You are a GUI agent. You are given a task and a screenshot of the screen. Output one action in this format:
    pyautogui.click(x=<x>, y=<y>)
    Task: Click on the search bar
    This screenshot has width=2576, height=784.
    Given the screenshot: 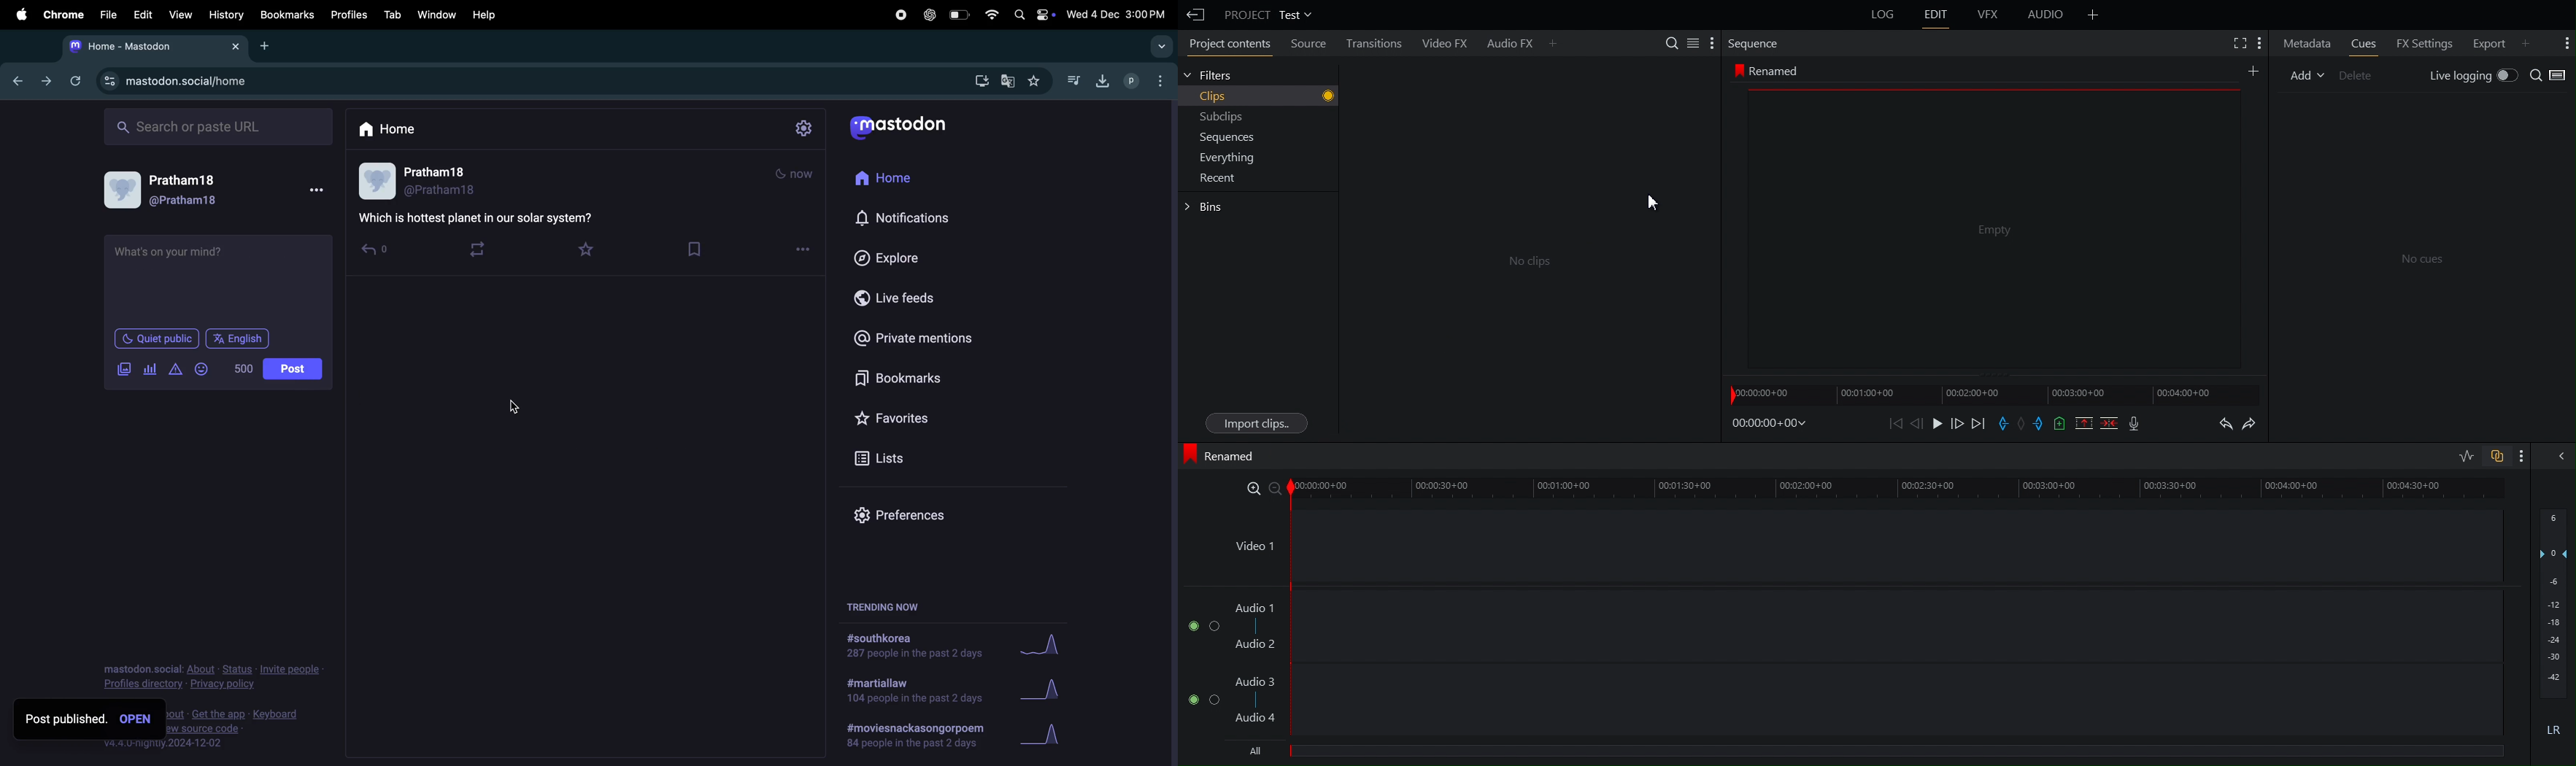 What is the action you would take?
    pyautogui.click(x=217, y=126)
    